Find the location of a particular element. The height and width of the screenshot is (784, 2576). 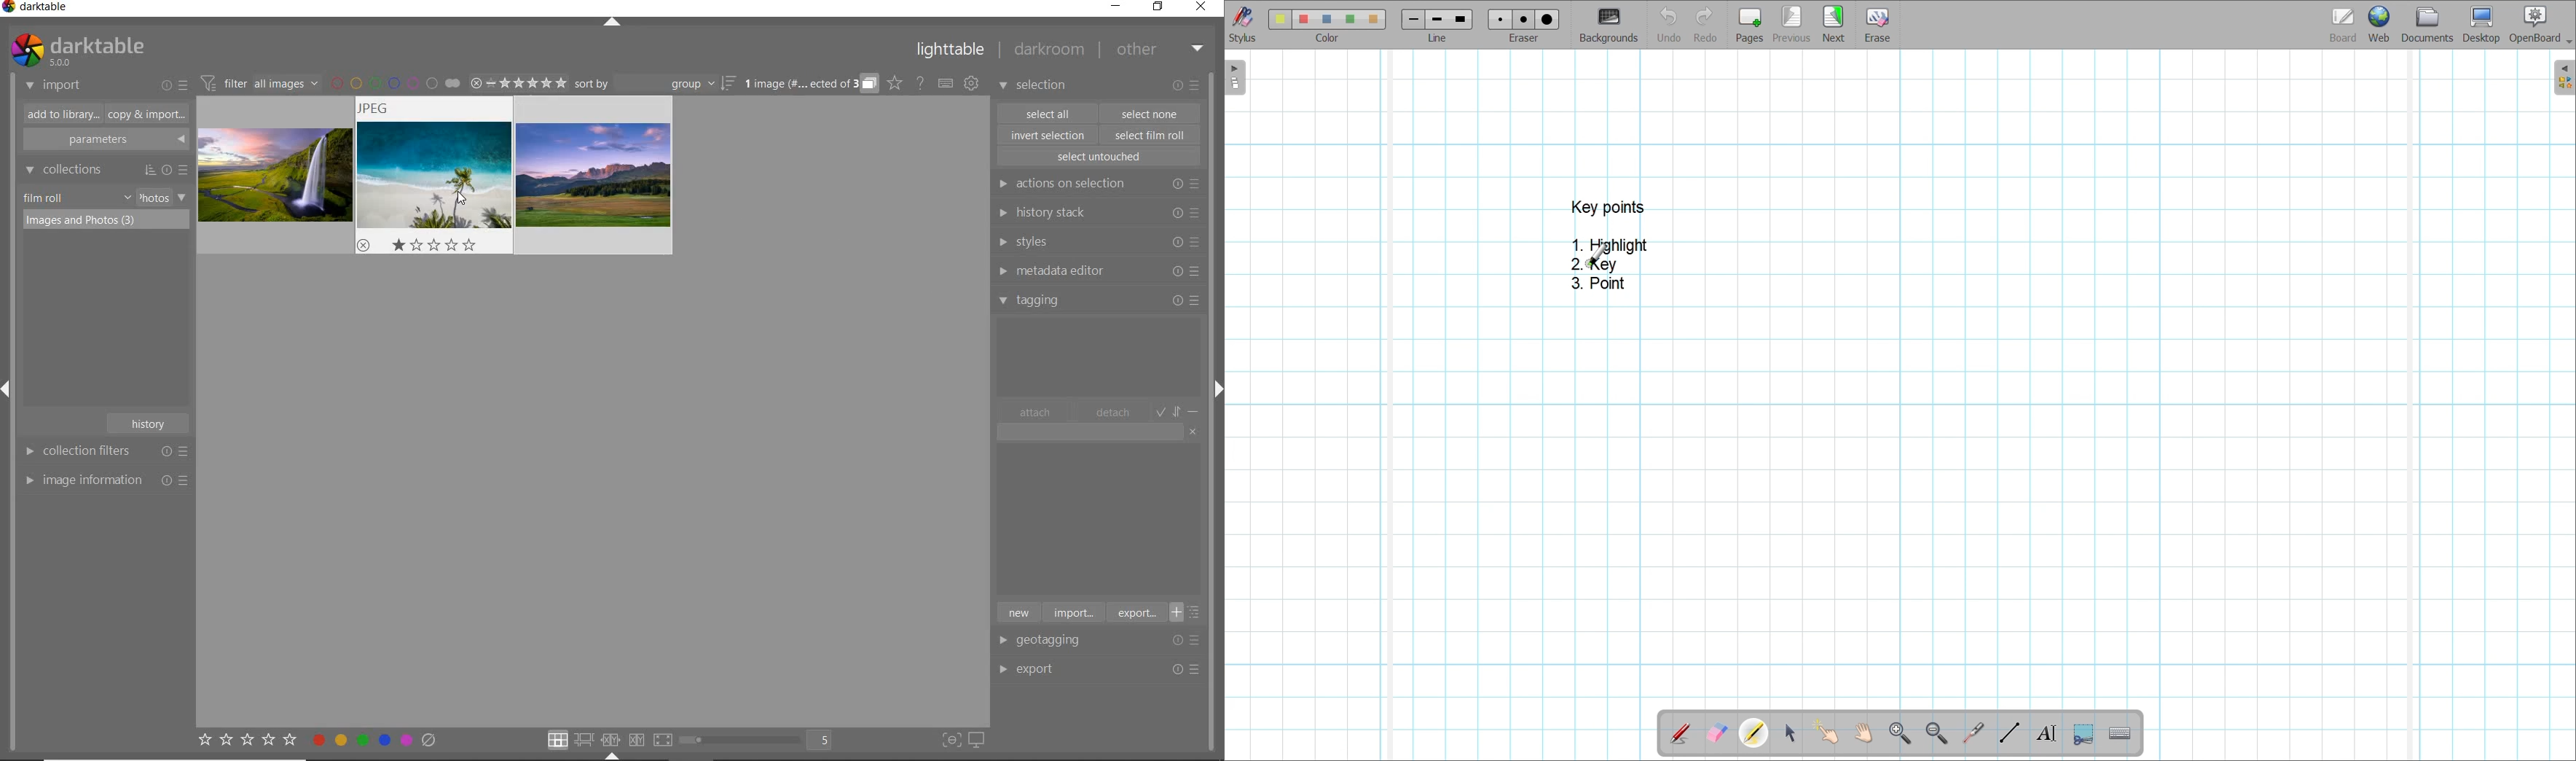

click to change the type of overlay shown on thumbnails is located at coordinates (895, 83).